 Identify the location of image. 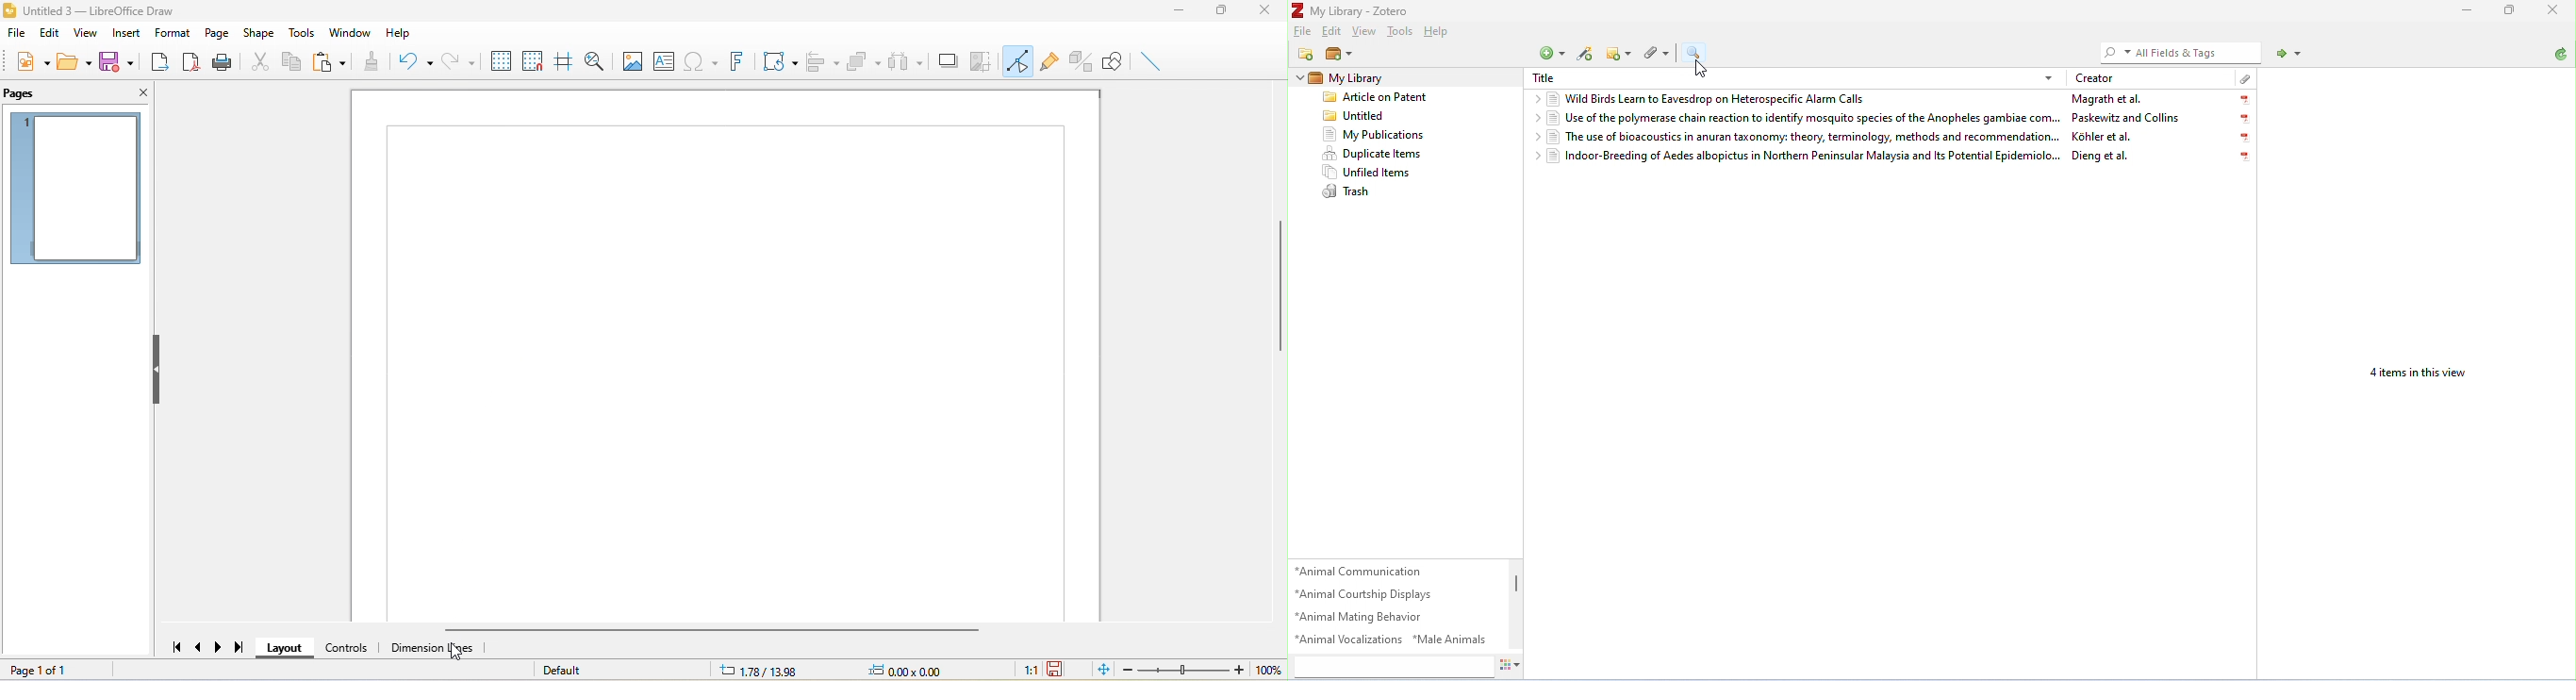
(632, 63).